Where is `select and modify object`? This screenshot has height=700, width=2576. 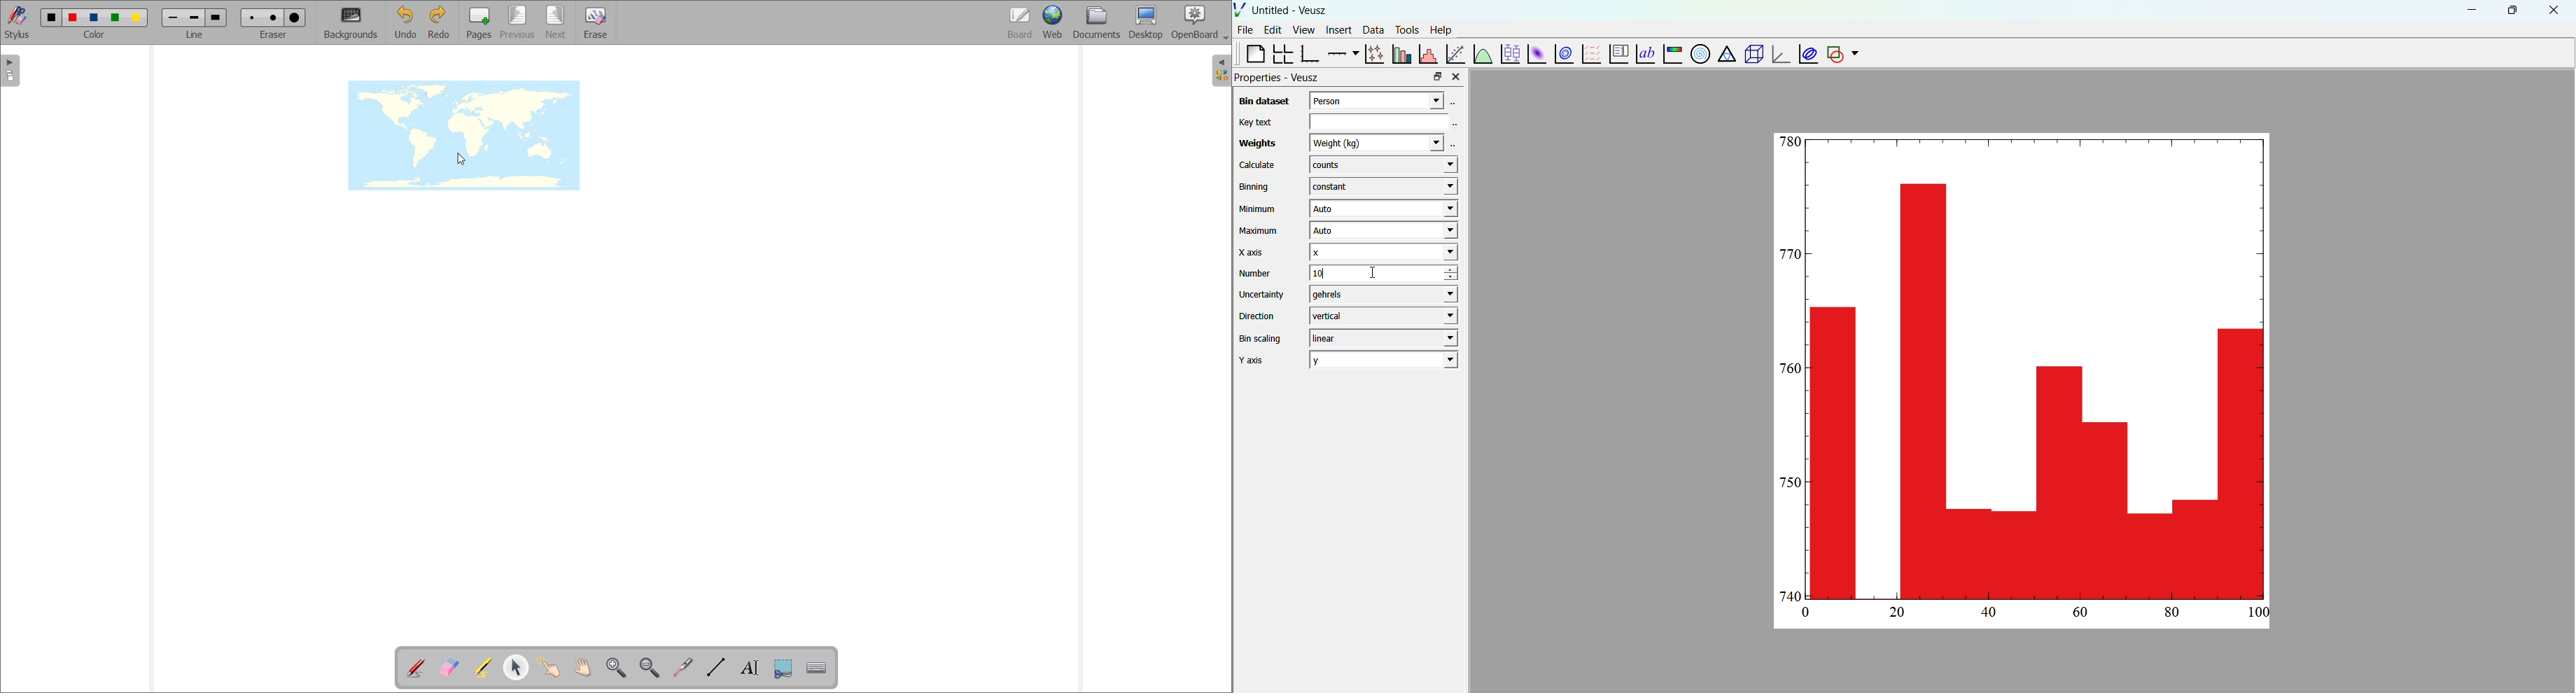
select and modify object is located at coordinates (516, 668).